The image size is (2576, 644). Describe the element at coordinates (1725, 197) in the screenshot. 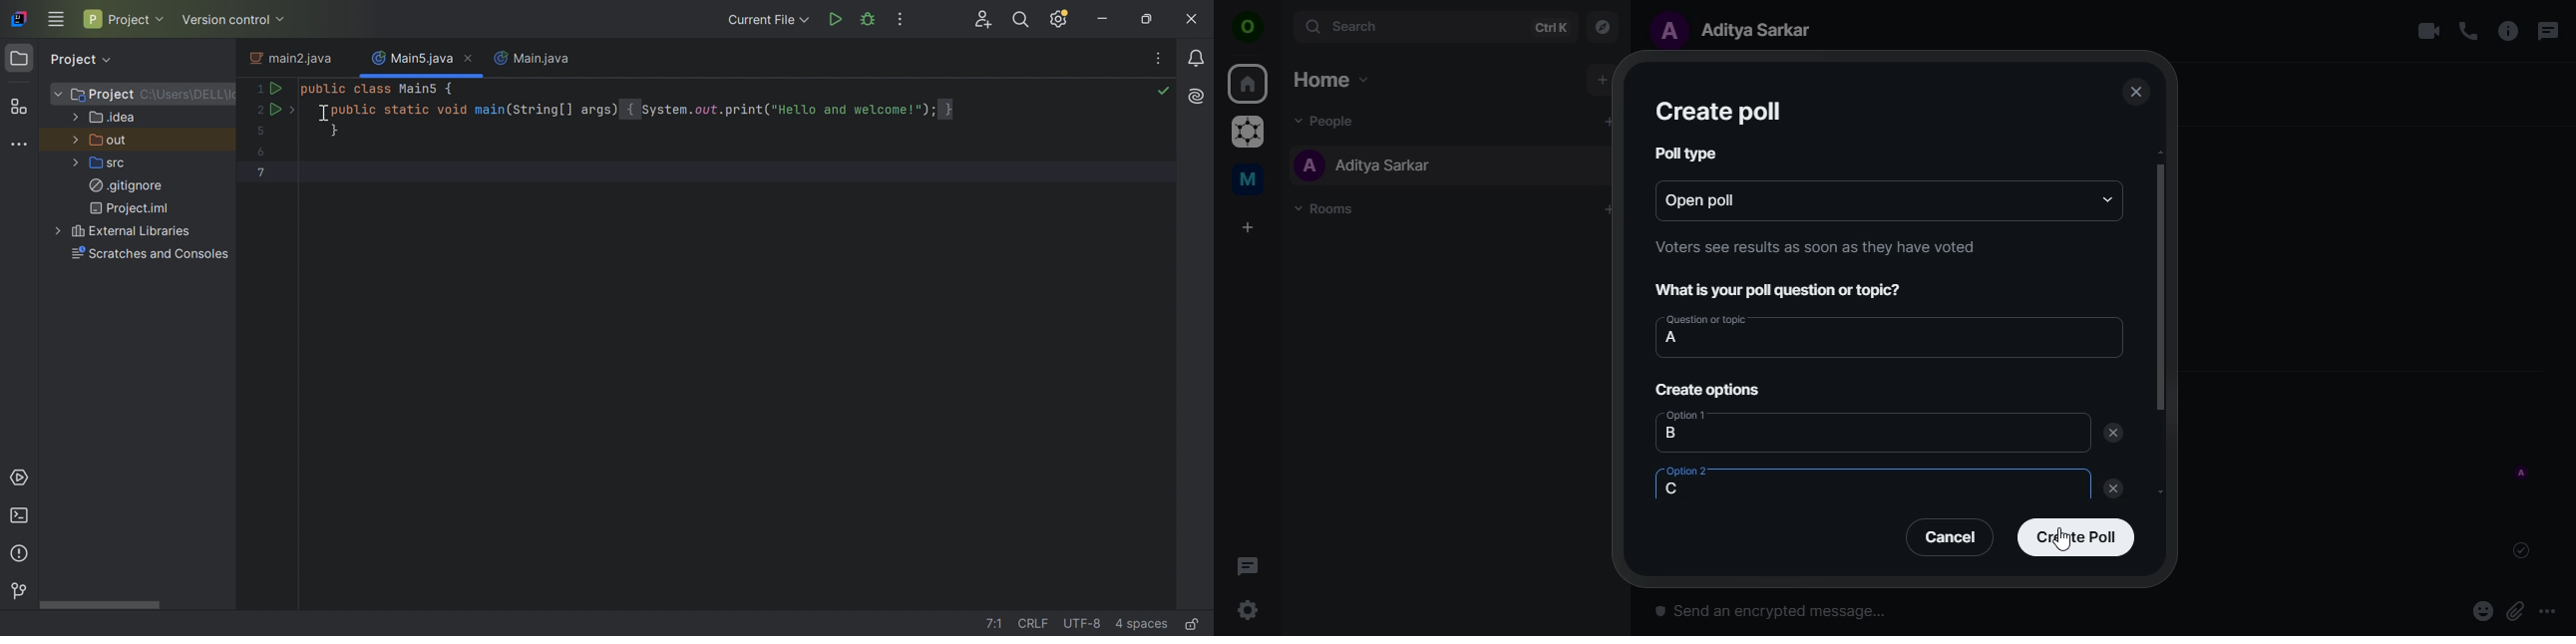

I see `open poll` at that location.